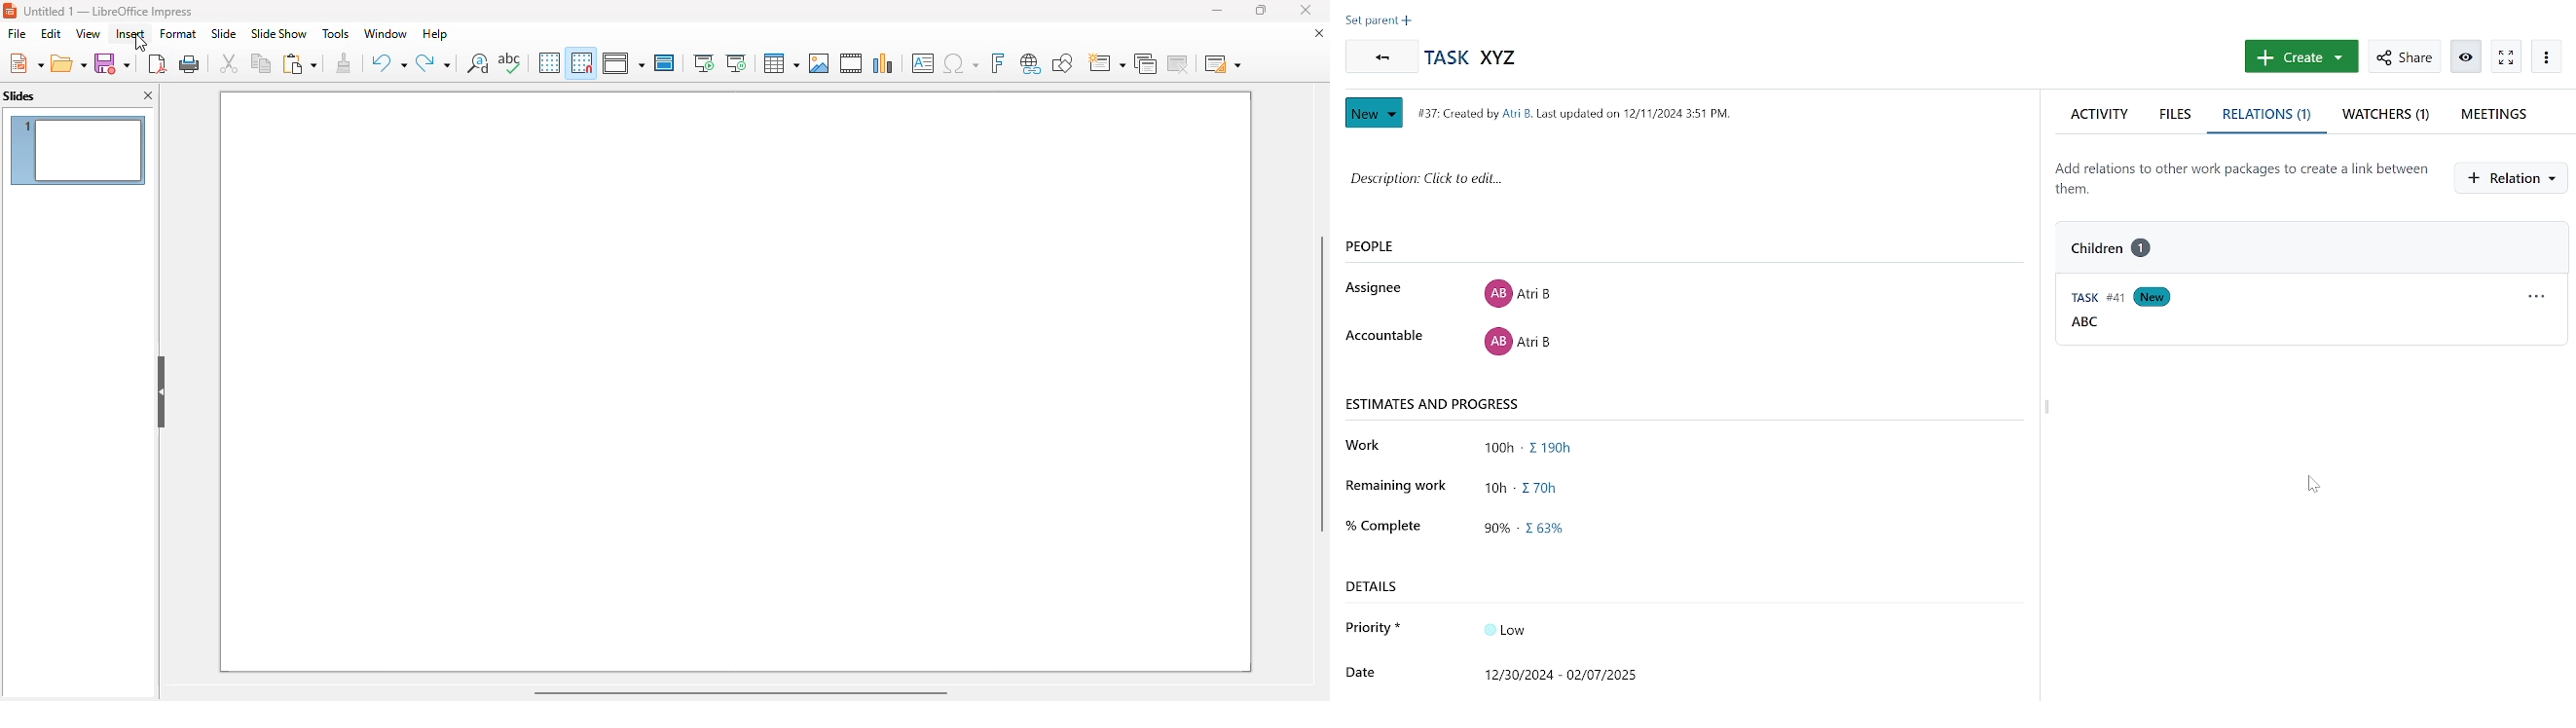 The height and width of the screenshot is (728, 2576). Describe the element at coordinates (2155, 298) in the screenshot. I see `new` at that location.